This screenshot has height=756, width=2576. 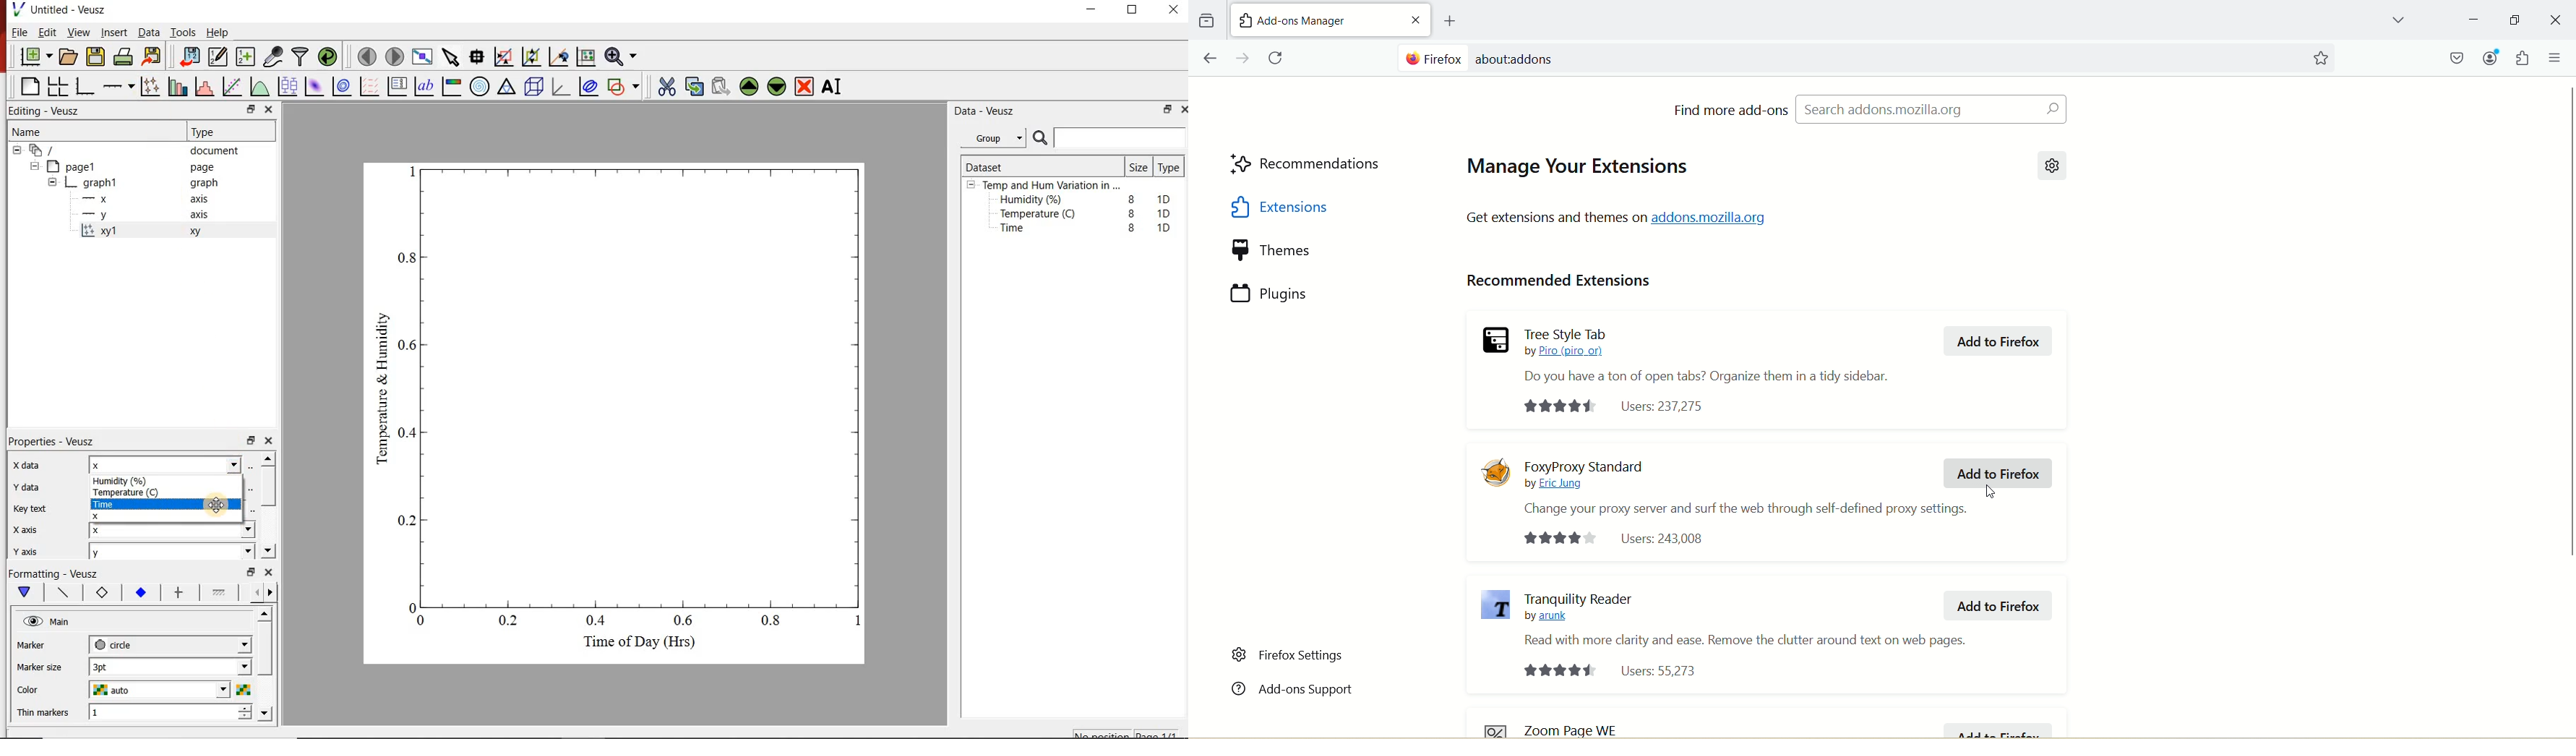 What do you see at coordinates (405, 520) in the screenshot?
I see `0.2` at bounding box center [405, 520].